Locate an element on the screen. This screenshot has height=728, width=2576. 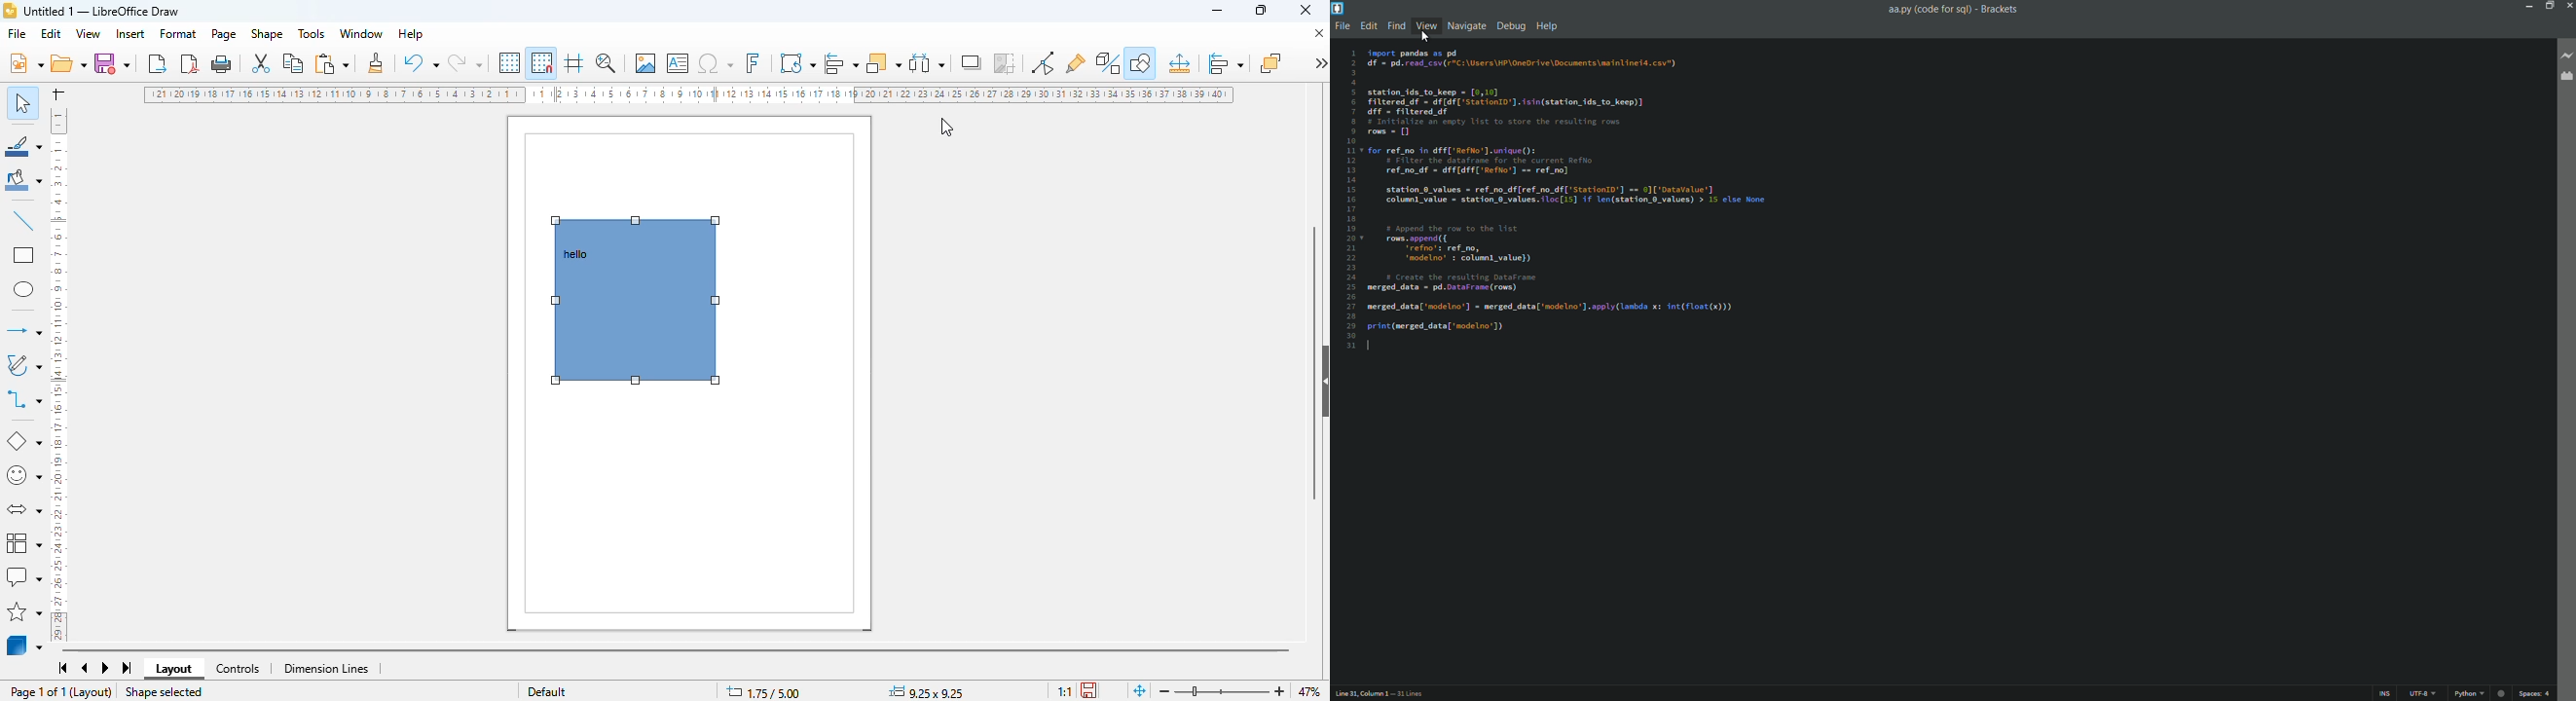
(layout) is located at coordinates (92, 692).